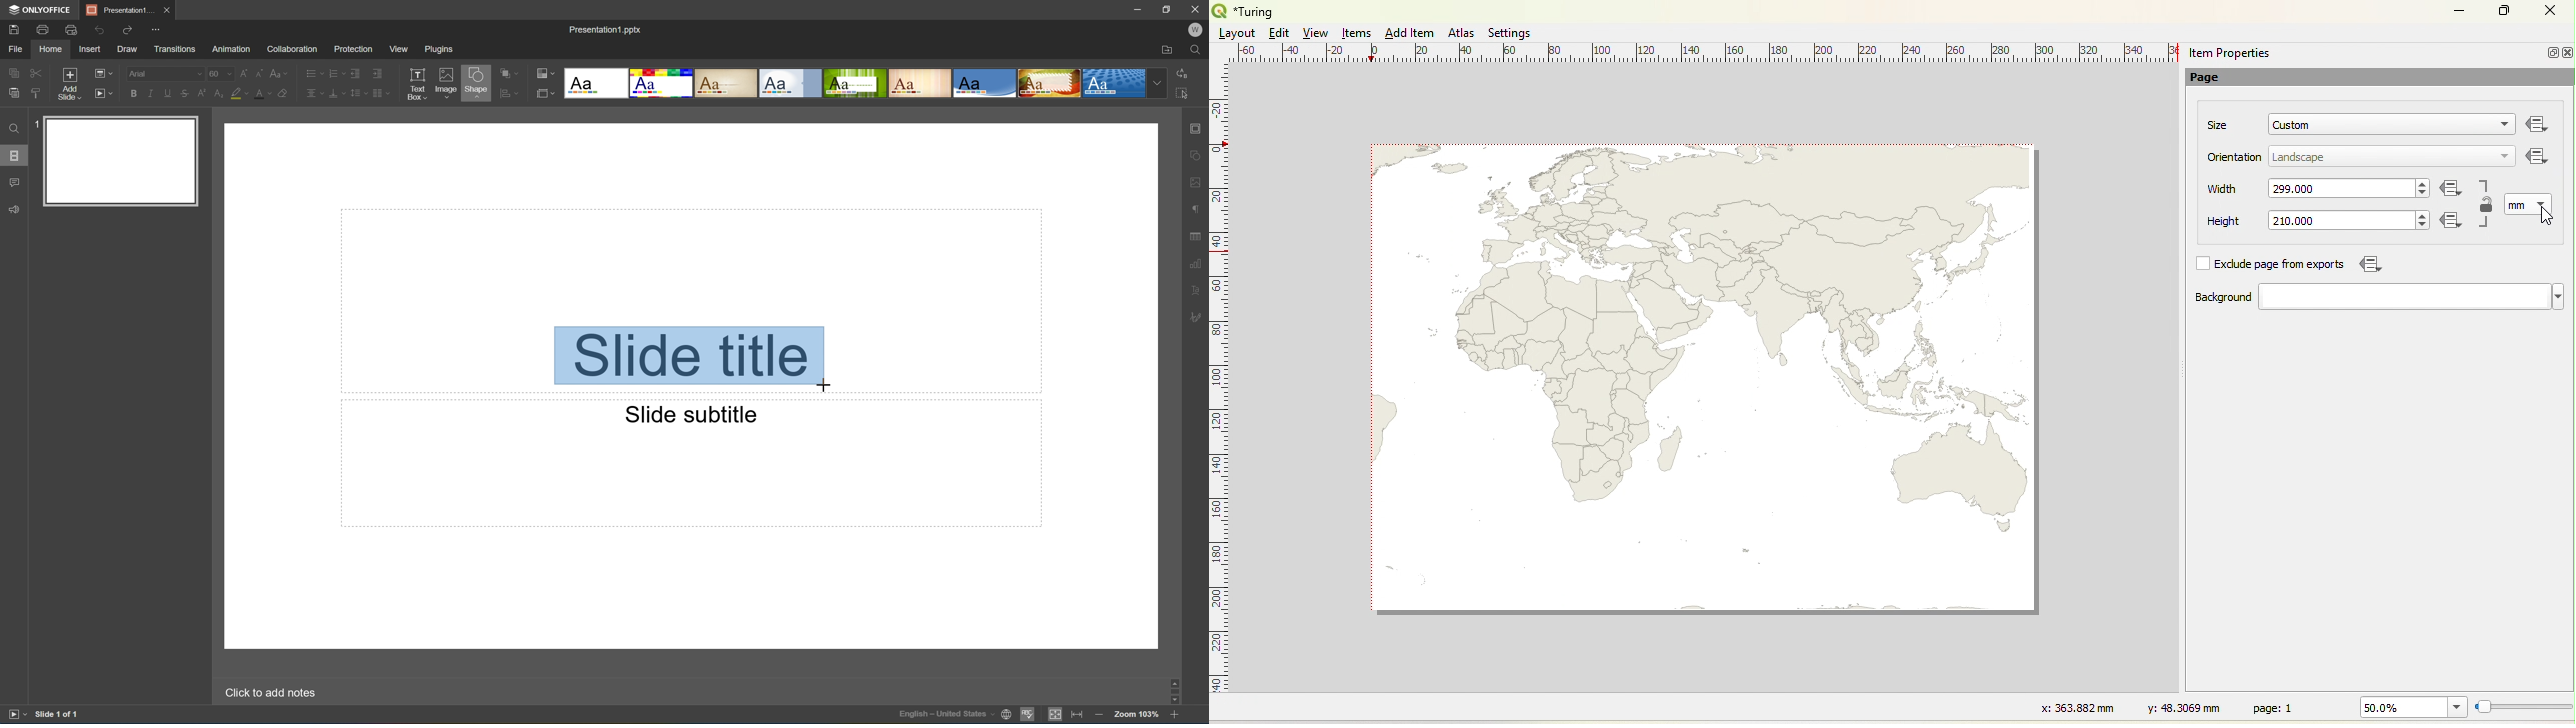 The image size is (2576, 728). Describe the element at coordinates (1701, 377) in the screenshot. I see `Map` at that location.